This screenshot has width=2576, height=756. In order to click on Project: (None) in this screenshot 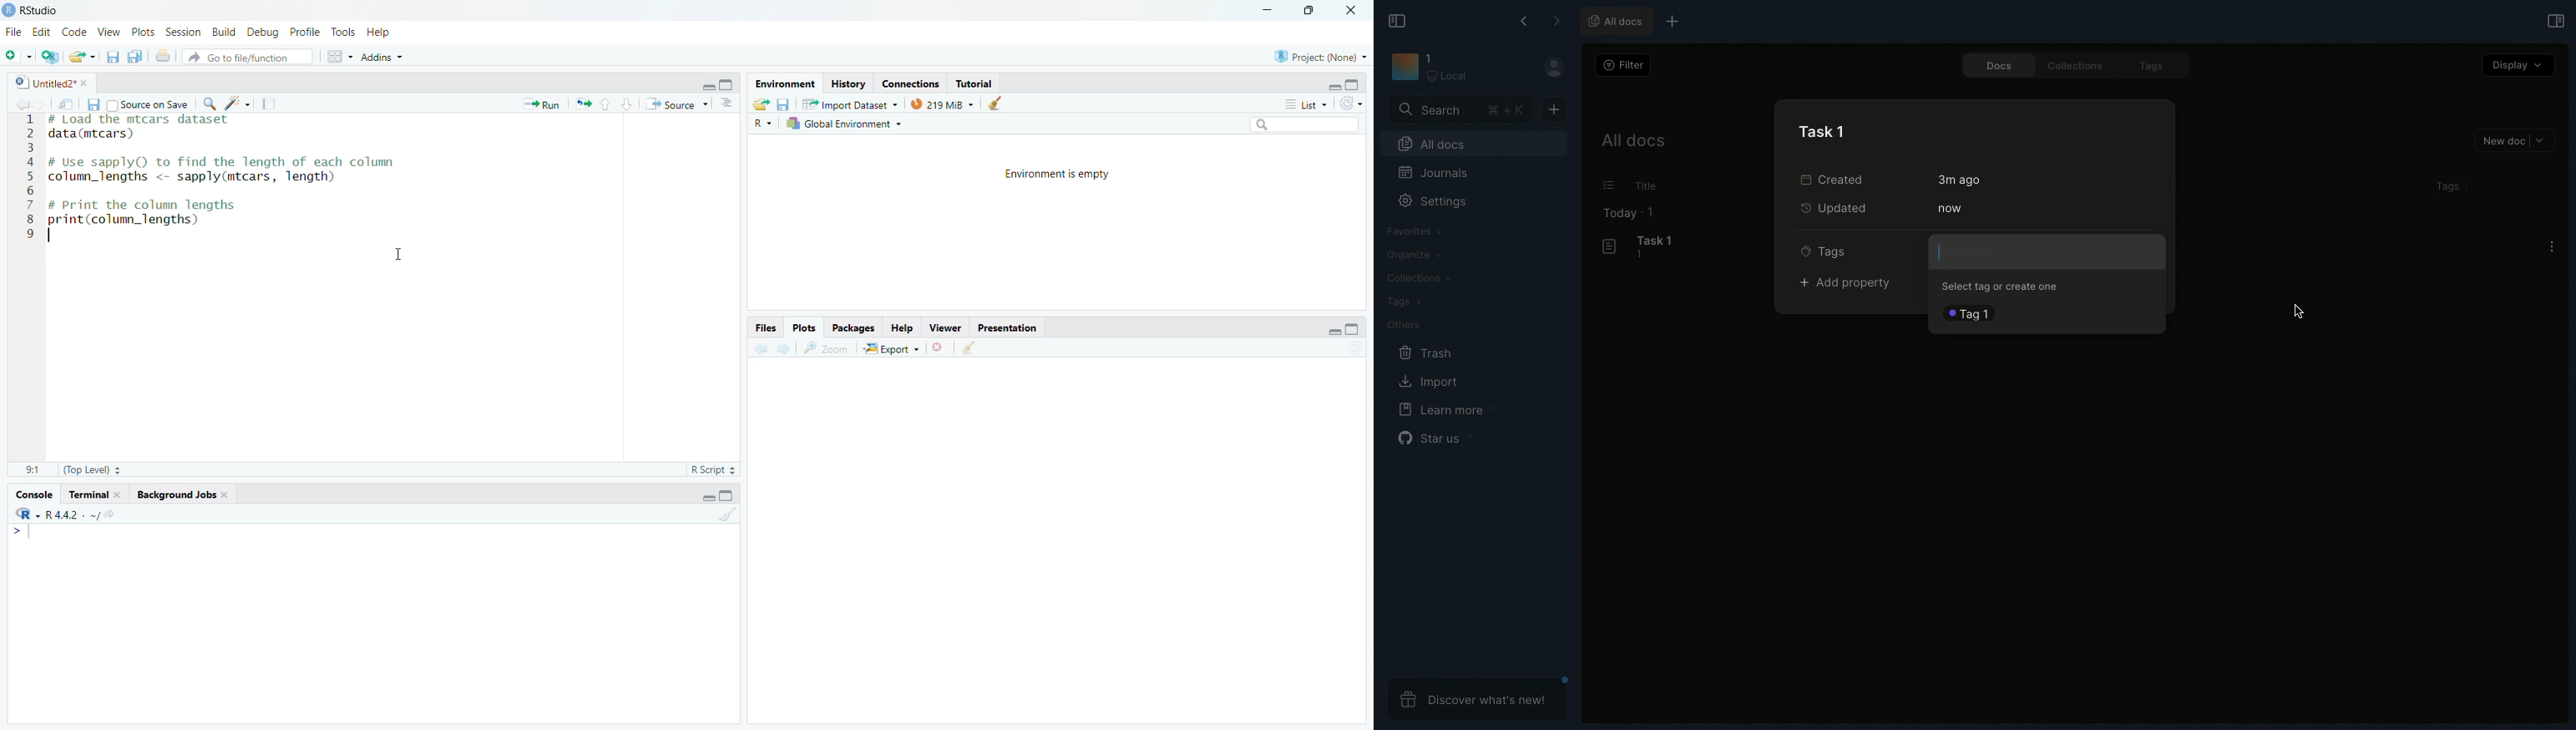, I will do `click(1319, 55)`.